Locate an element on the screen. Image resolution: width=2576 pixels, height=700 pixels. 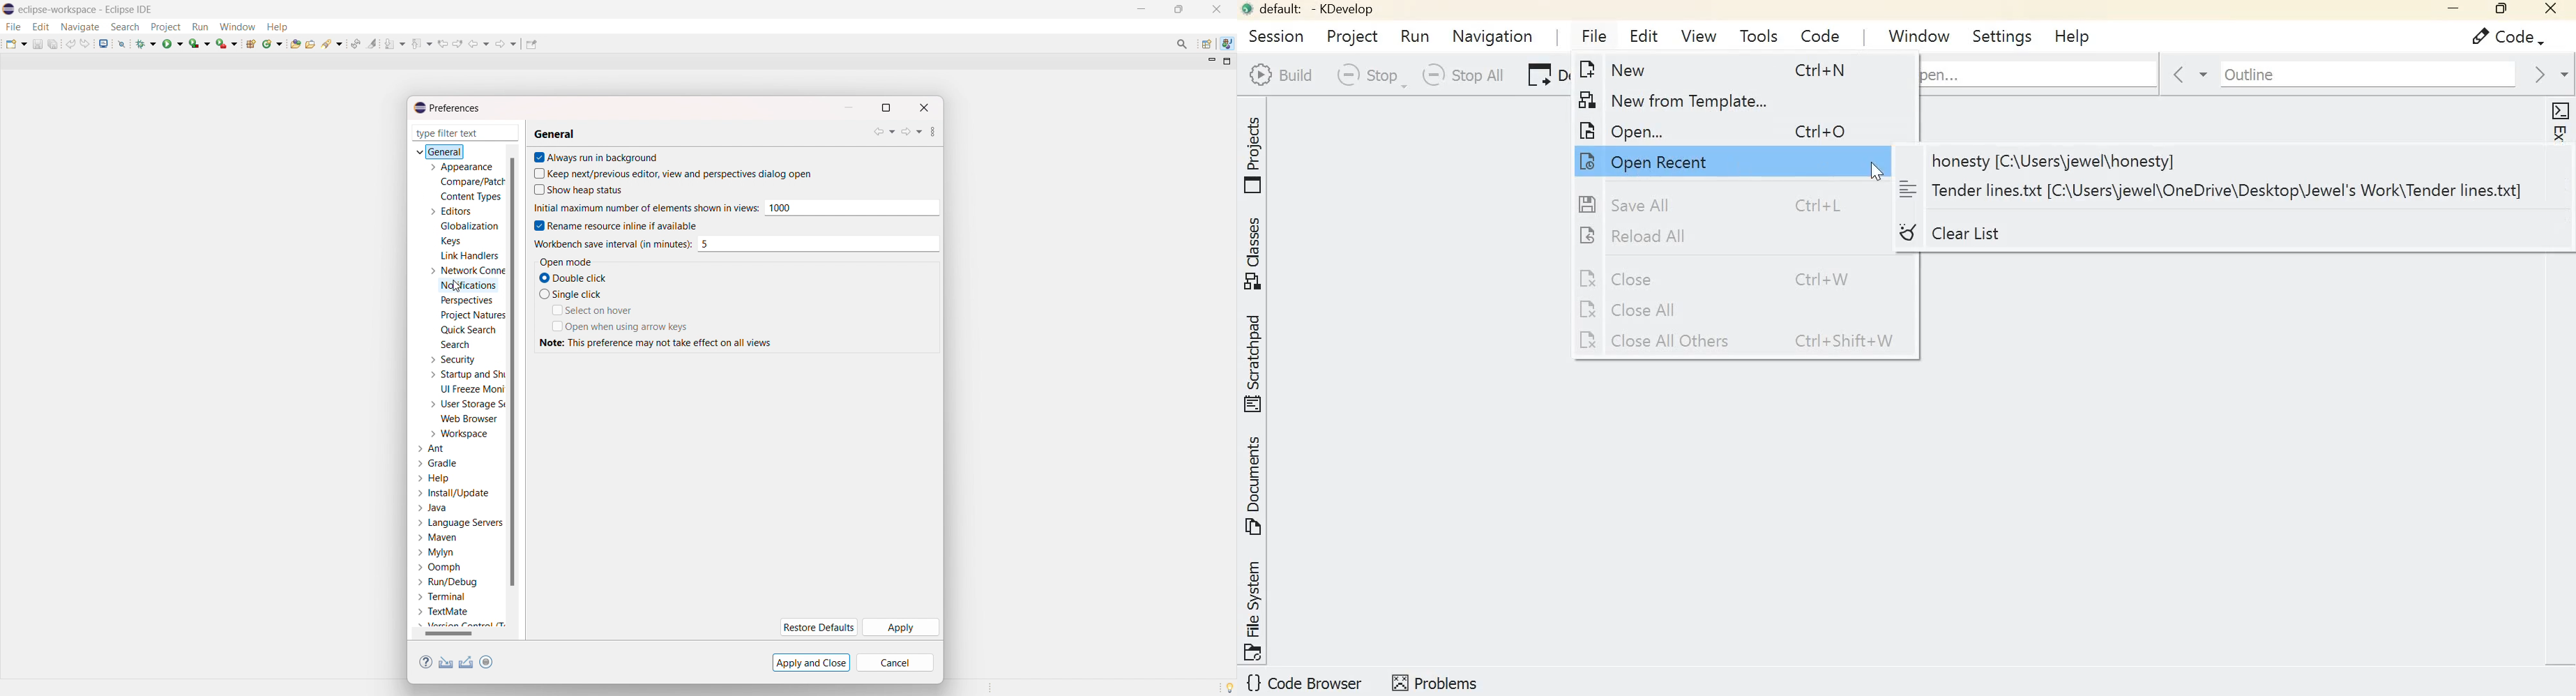
workbench save interval (in minutes) is located at coordinates (818, 244).